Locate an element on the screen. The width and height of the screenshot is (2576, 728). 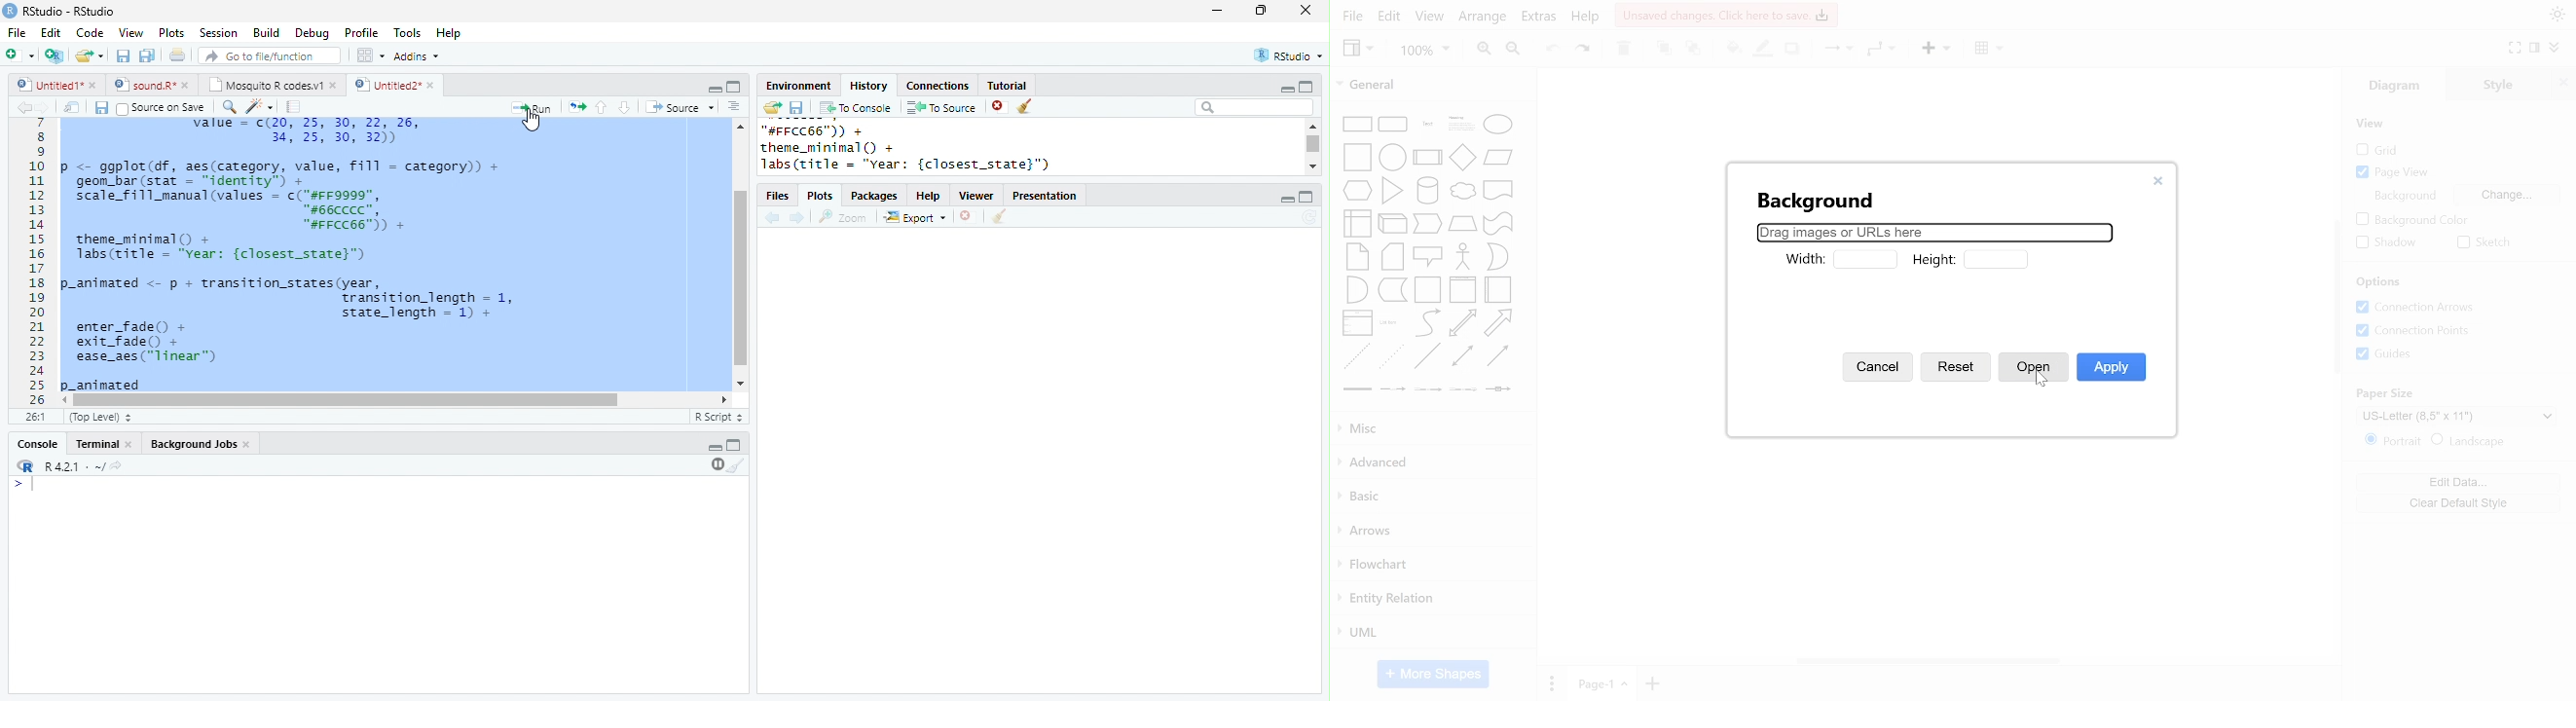
general shapes is located at coordinates (1357, 255).